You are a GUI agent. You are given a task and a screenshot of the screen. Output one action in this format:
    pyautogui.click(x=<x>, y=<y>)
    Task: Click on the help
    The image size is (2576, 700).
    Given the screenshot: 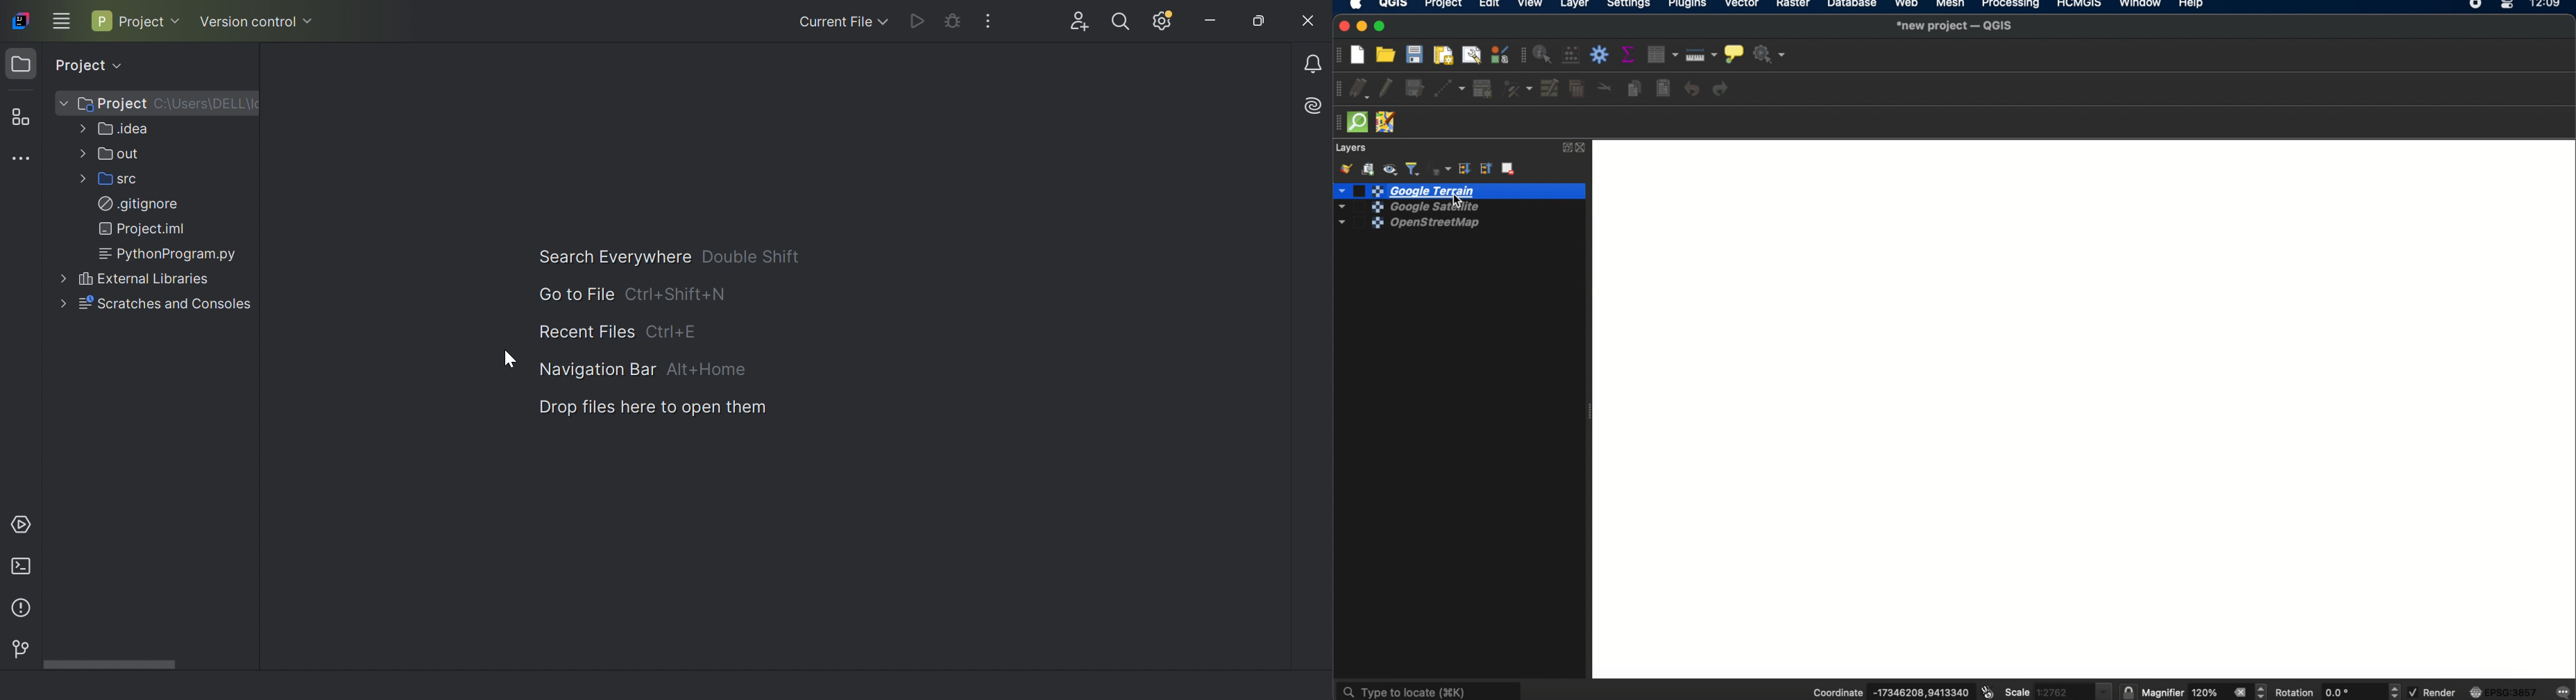 What is the action you would take?
    pyautogui.click(x=2193, y=6)
    